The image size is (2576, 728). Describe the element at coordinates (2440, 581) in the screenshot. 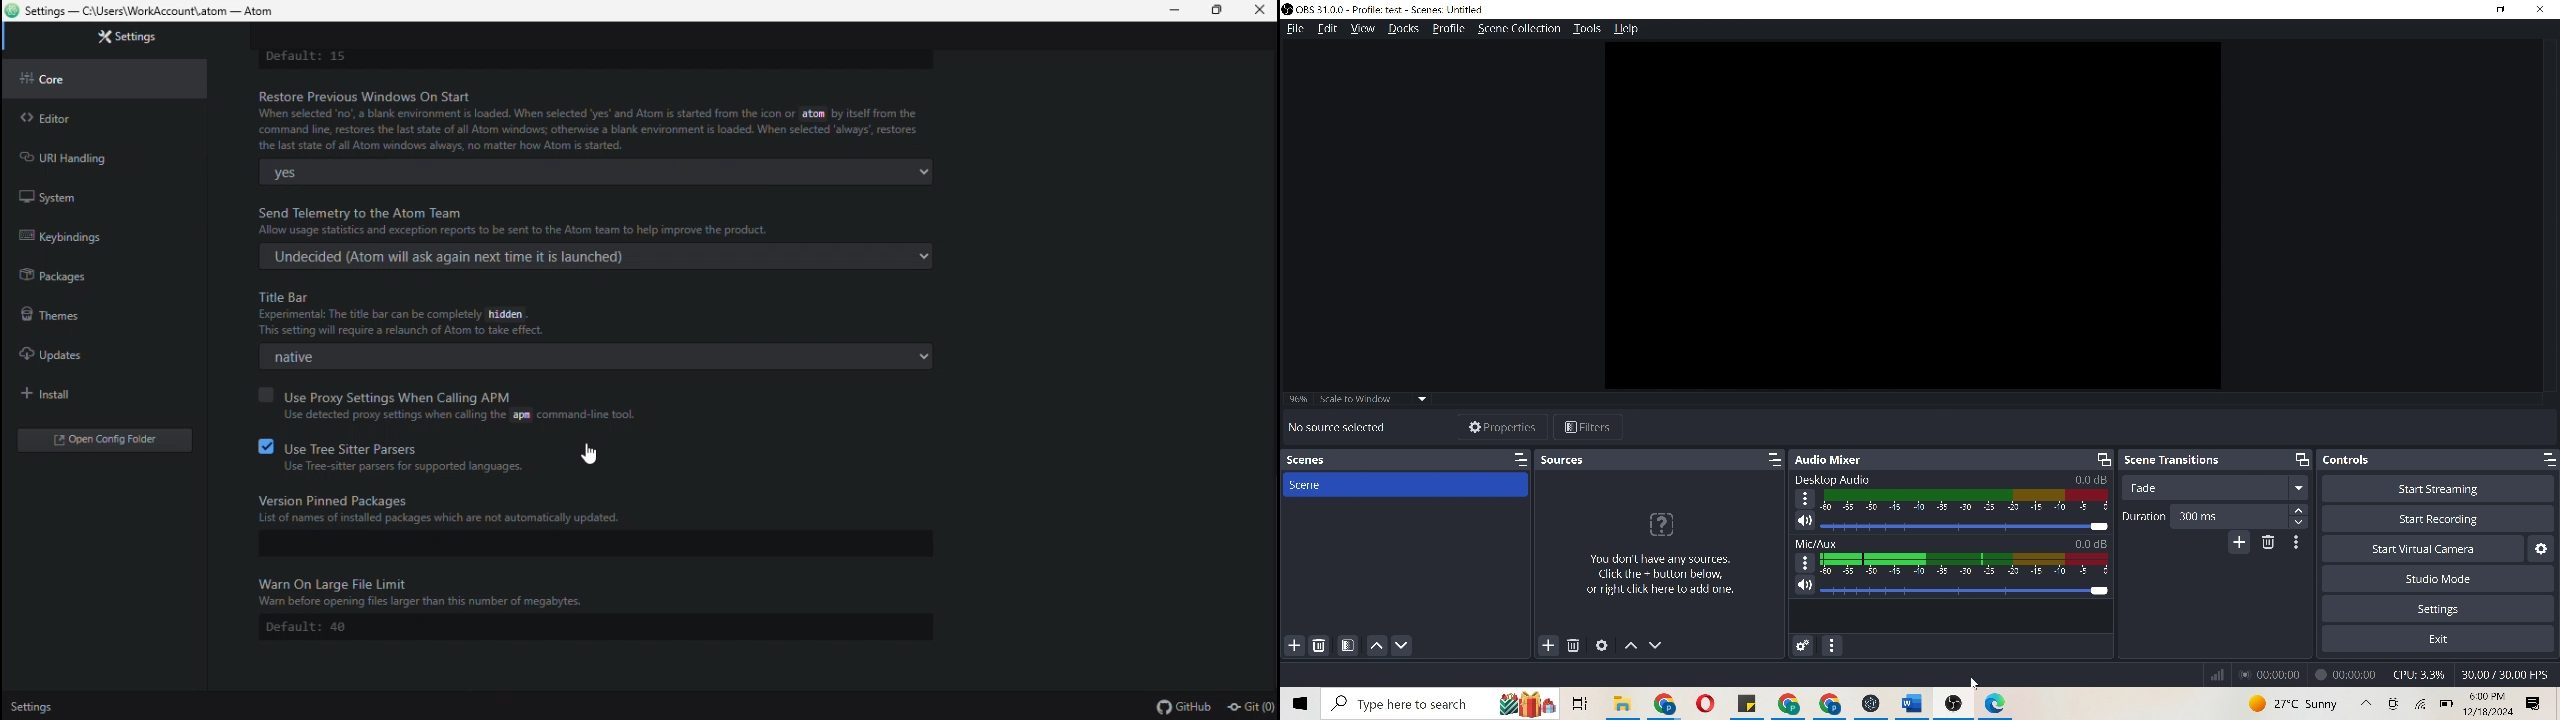

I see `studio mode` at that location.